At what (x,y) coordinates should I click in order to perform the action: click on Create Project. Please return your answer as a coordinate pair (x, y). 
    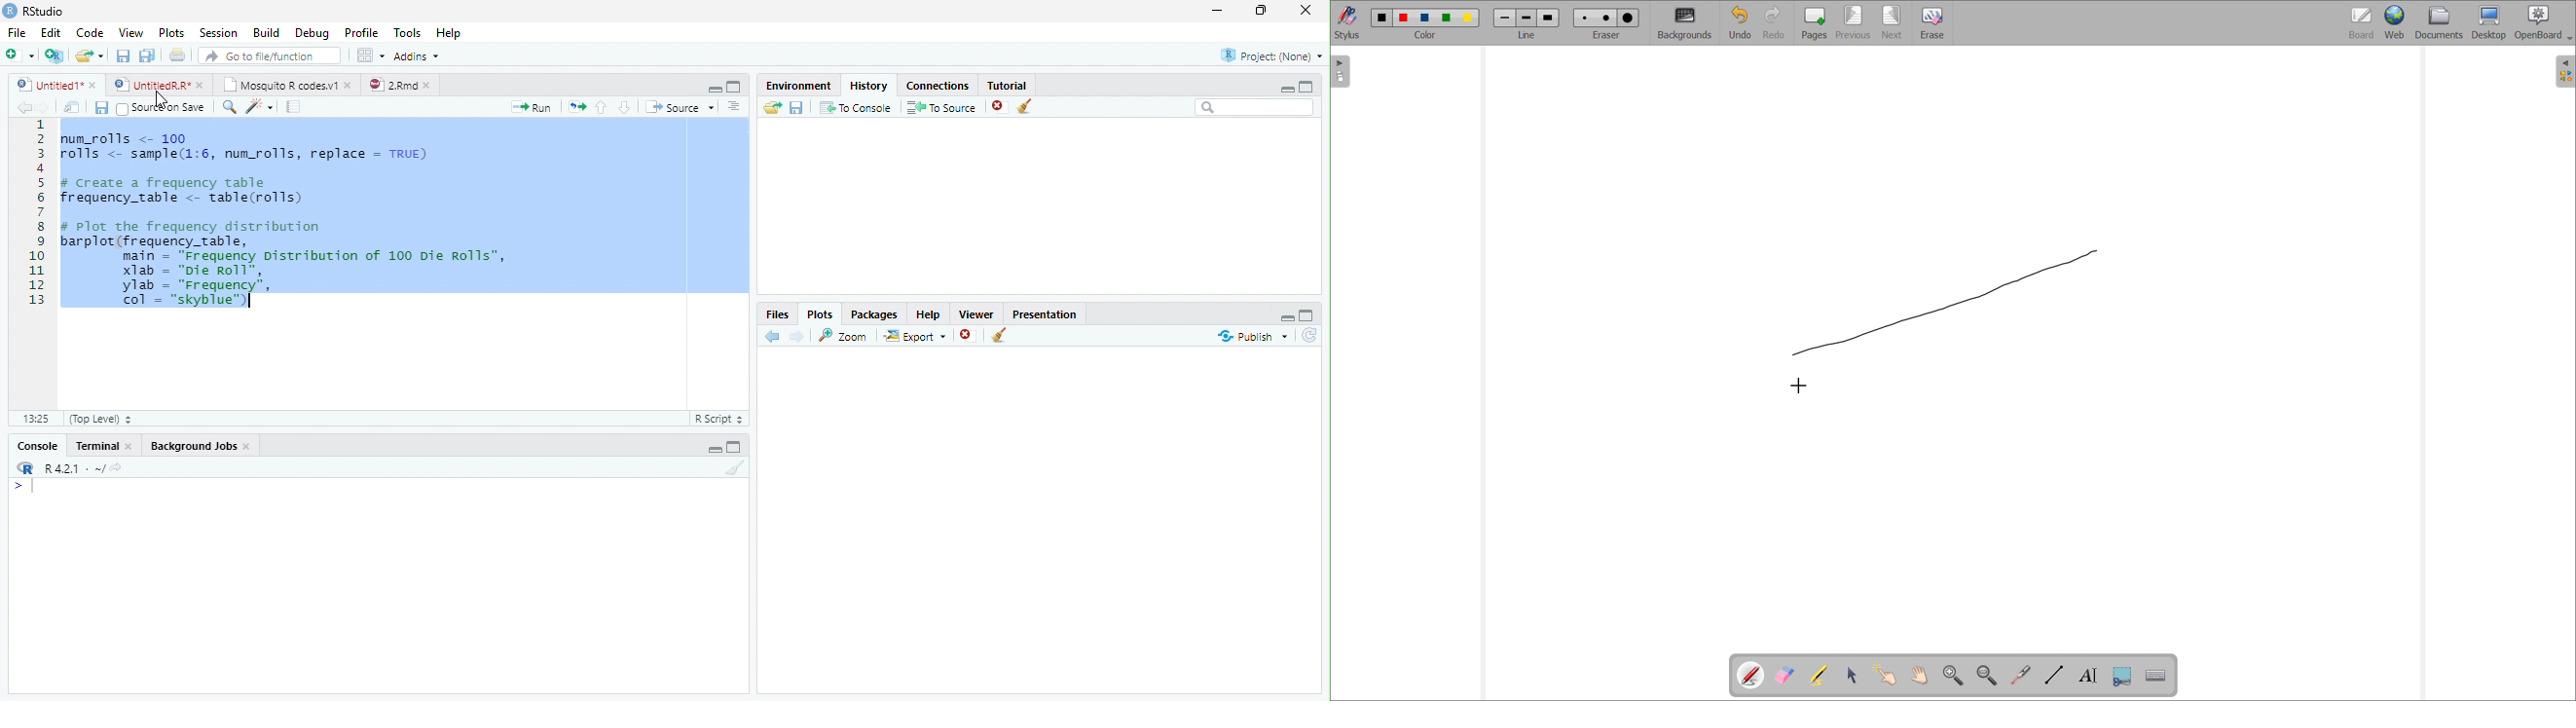
    Looking at the image, I should click on (55, 56).